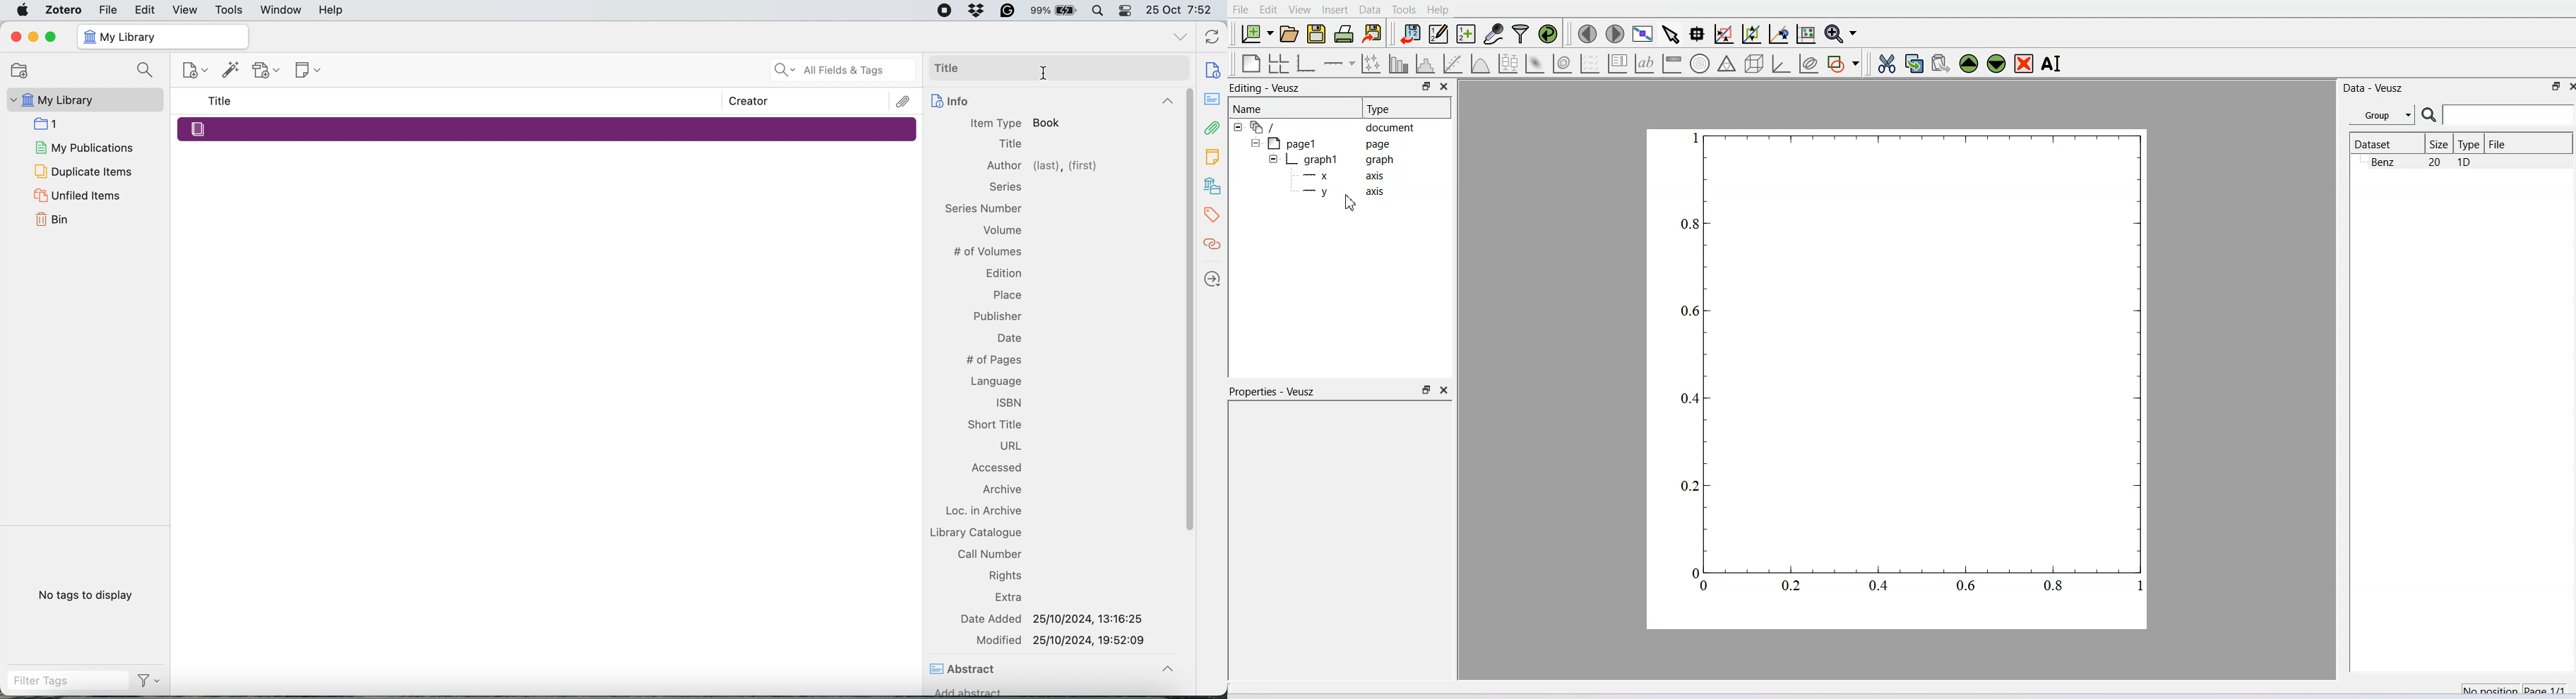  What do you see at coordinates (50, 123) in the screenshot?
I see `1` at bounding box center [50, 123].